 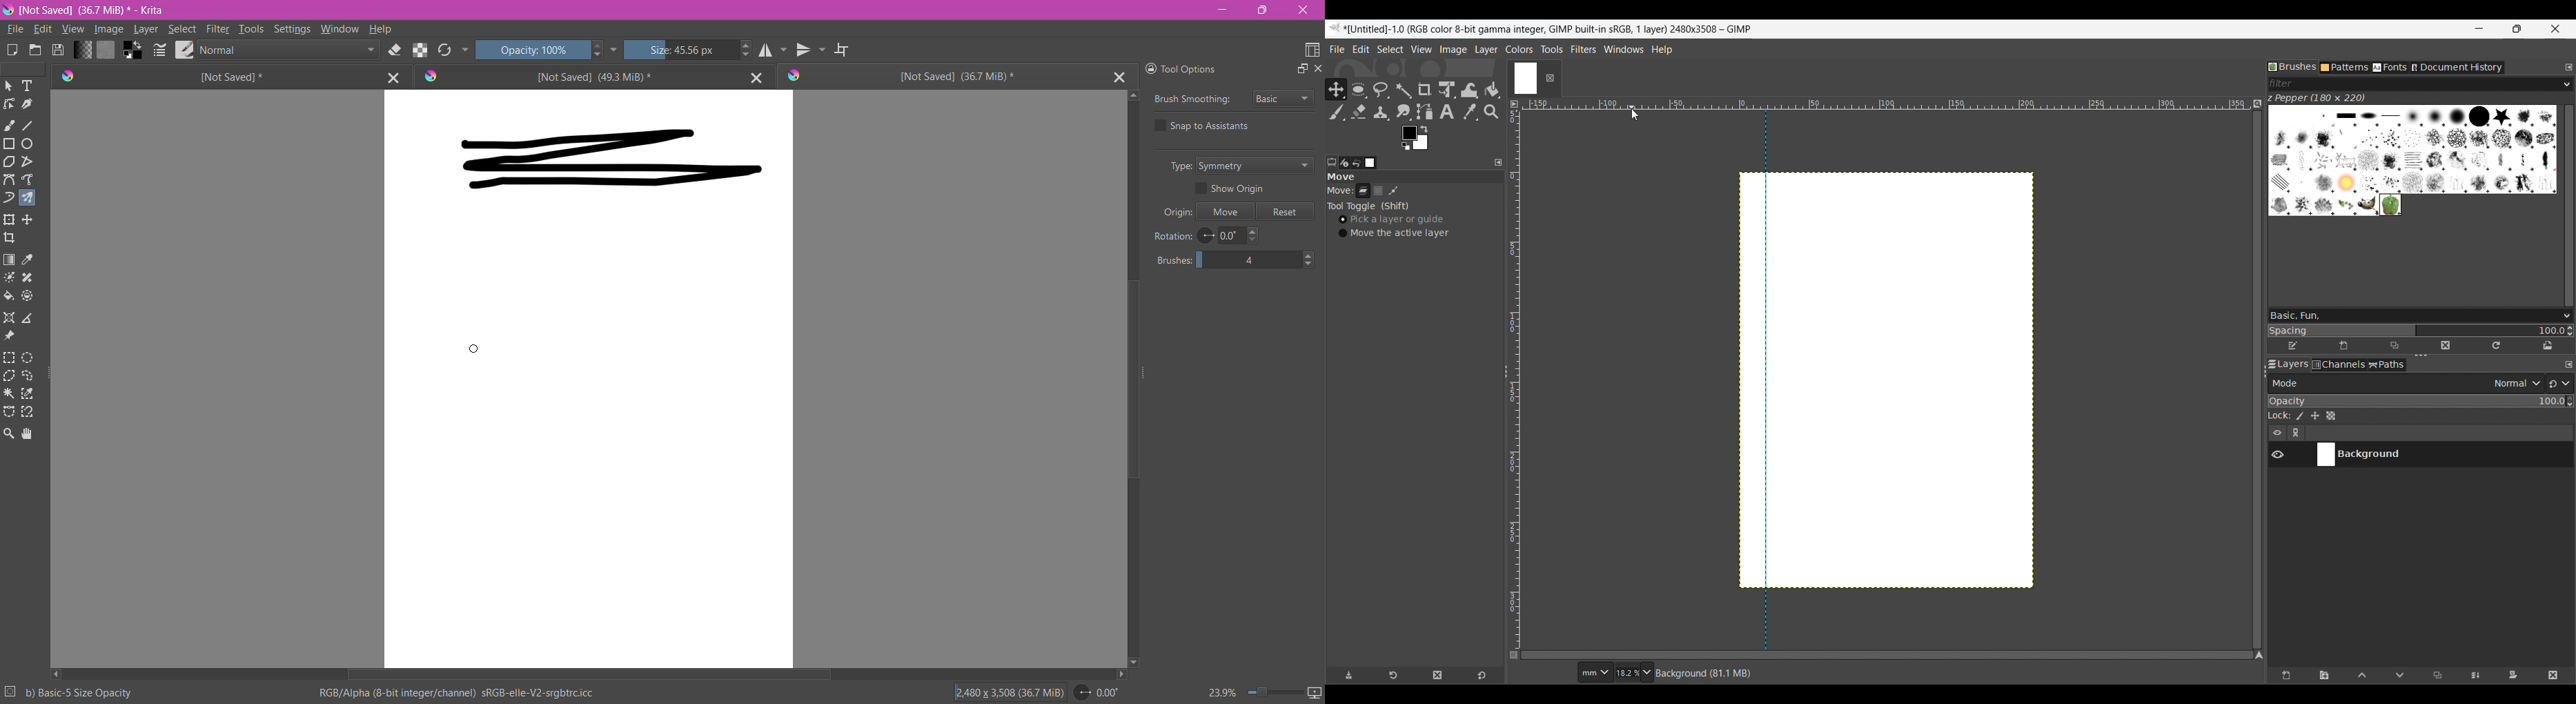 What do you see at coordinates (444, 50) in the screenshot?
I see `Reload Original Presets` at bounding box center [444, 50].